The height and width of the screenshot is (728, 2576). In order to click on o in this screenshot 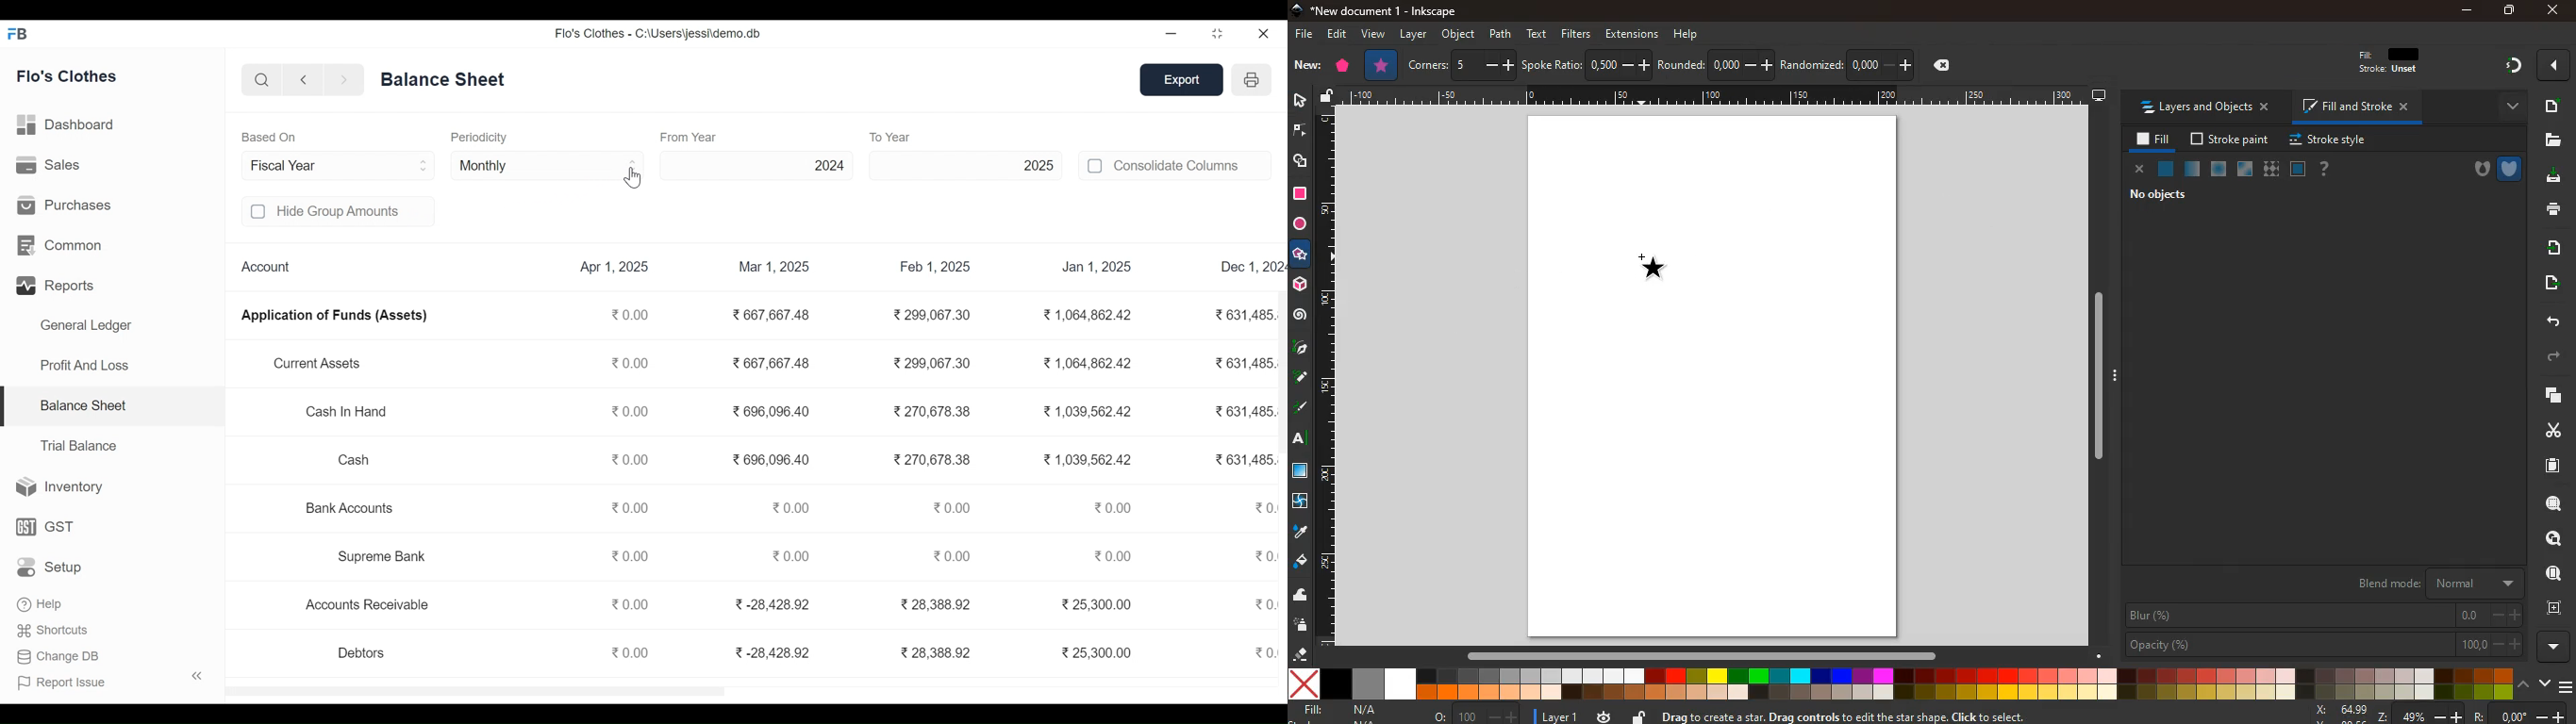, I will do `click(1477, 716)`.